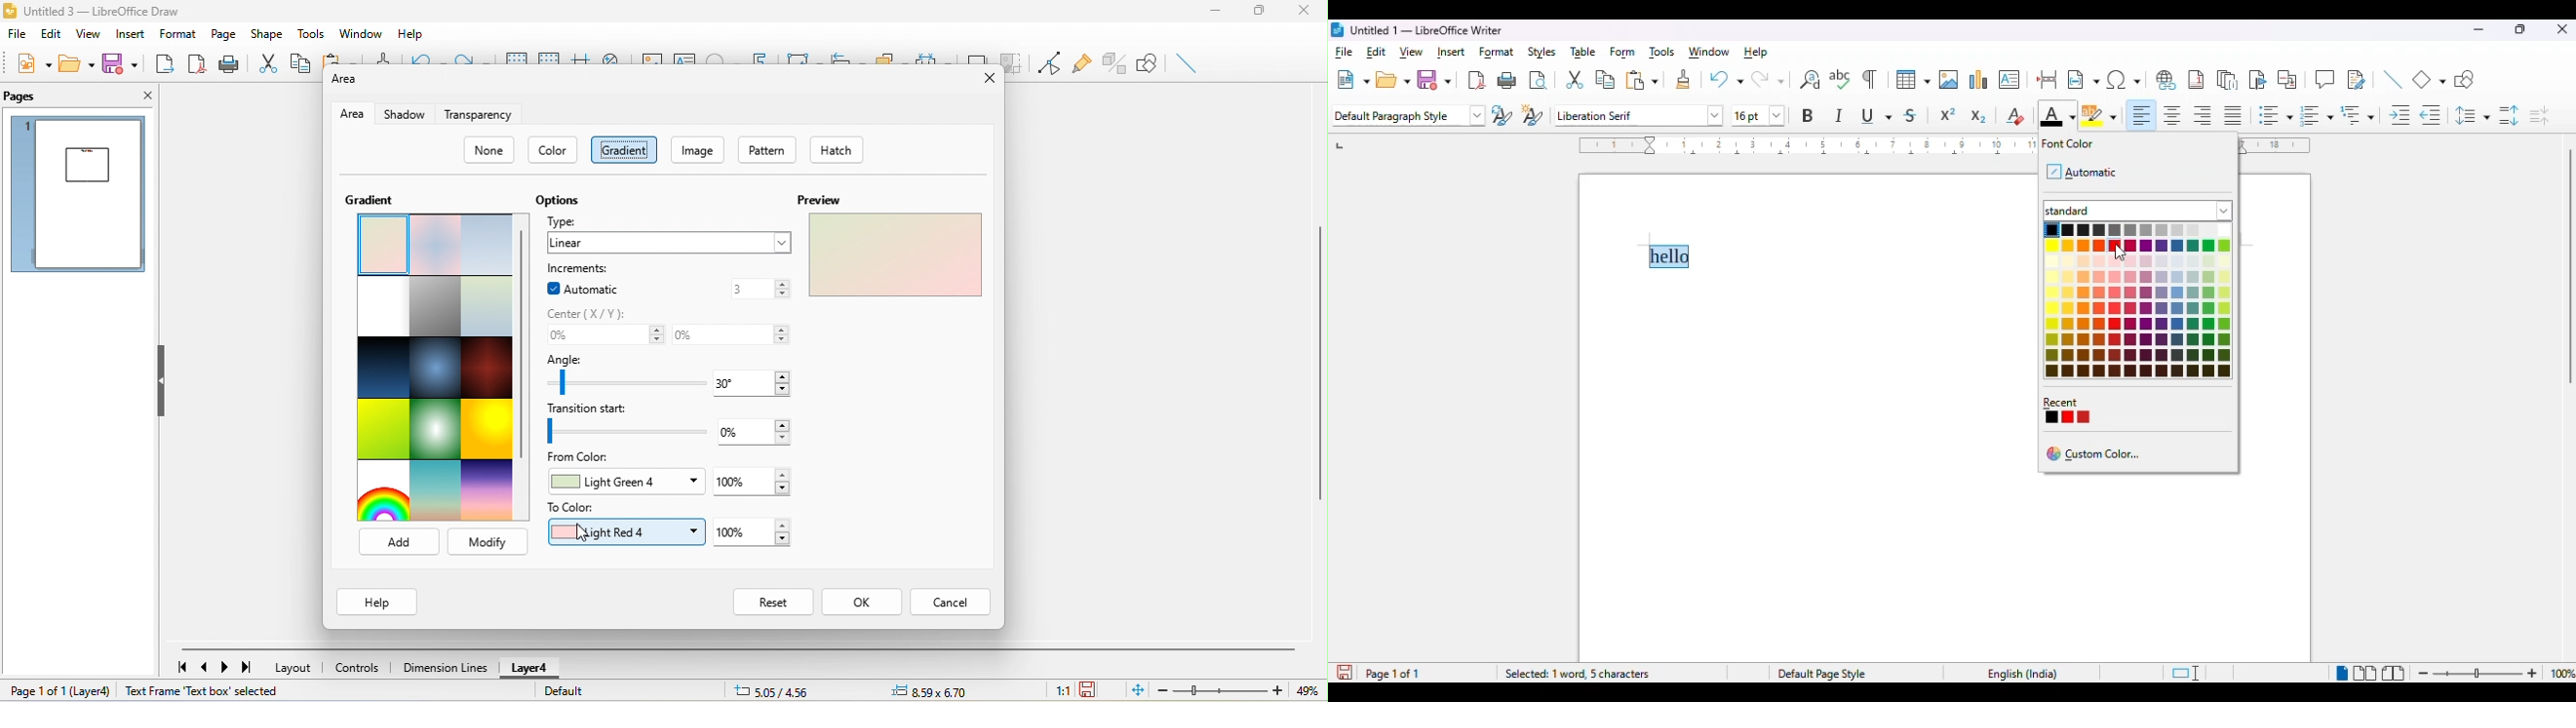 This screenshot has width=2576, height=728. What do you see at coordinates (269, 64) in the screenshot?
I see `cut` at bounding box center [269, 64].